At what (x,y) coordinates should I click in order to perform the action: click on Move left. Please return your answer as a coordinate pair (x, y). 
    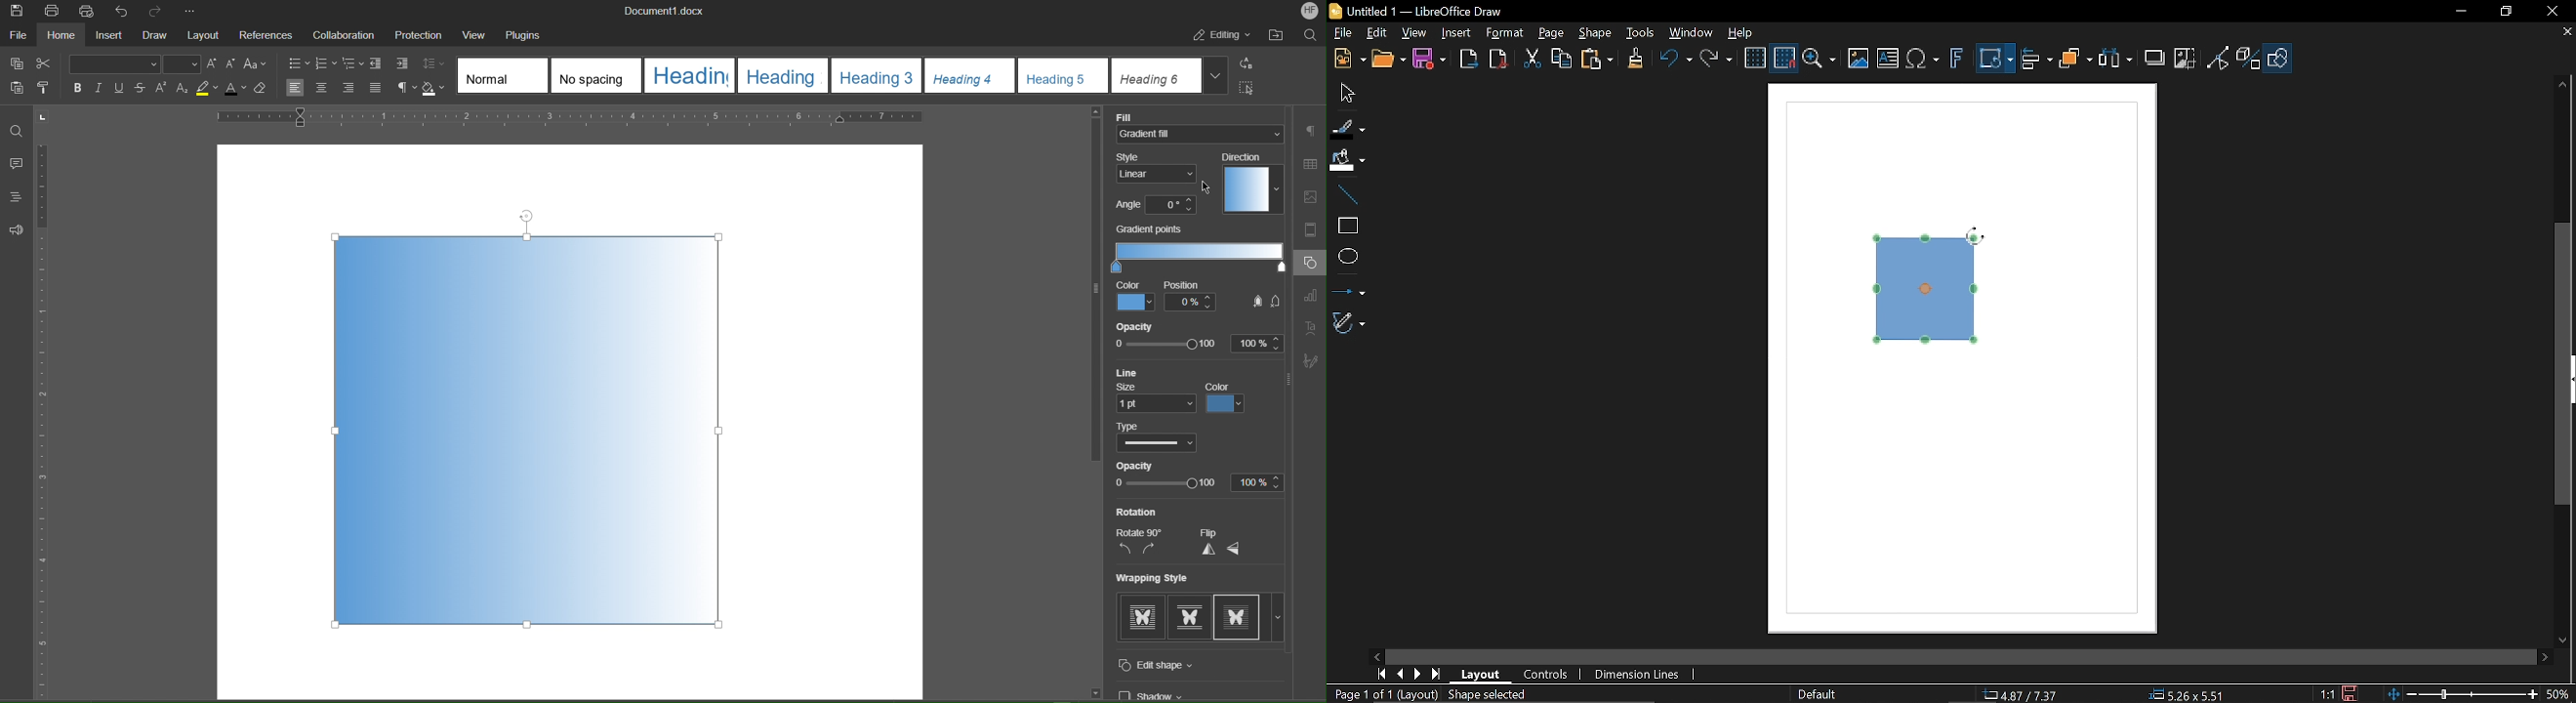
    Looking at the image, I should click on (1377, 656).